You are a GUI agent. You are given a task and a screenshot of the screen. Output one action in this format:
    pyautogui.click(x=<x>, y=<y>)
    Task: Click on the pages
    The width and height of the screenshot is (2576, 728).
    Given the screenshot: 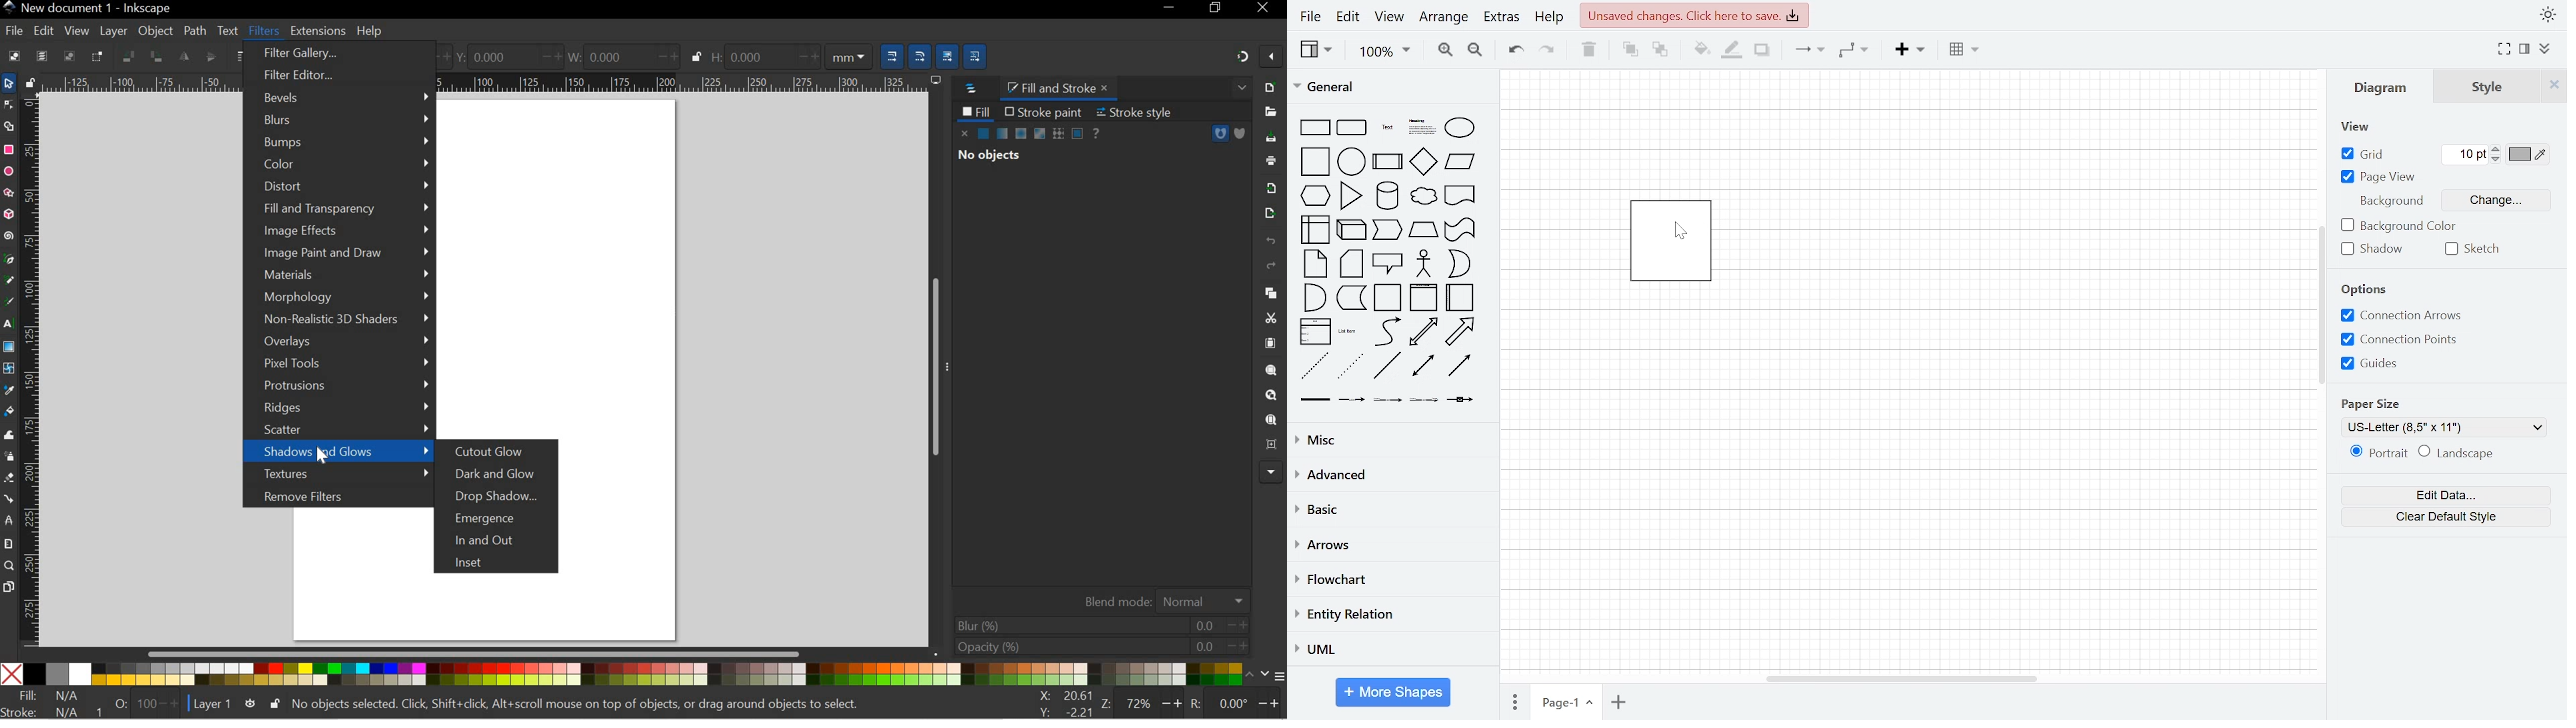 What is the action you would take?
    pyautogui.click(x=1513, y=699)
    